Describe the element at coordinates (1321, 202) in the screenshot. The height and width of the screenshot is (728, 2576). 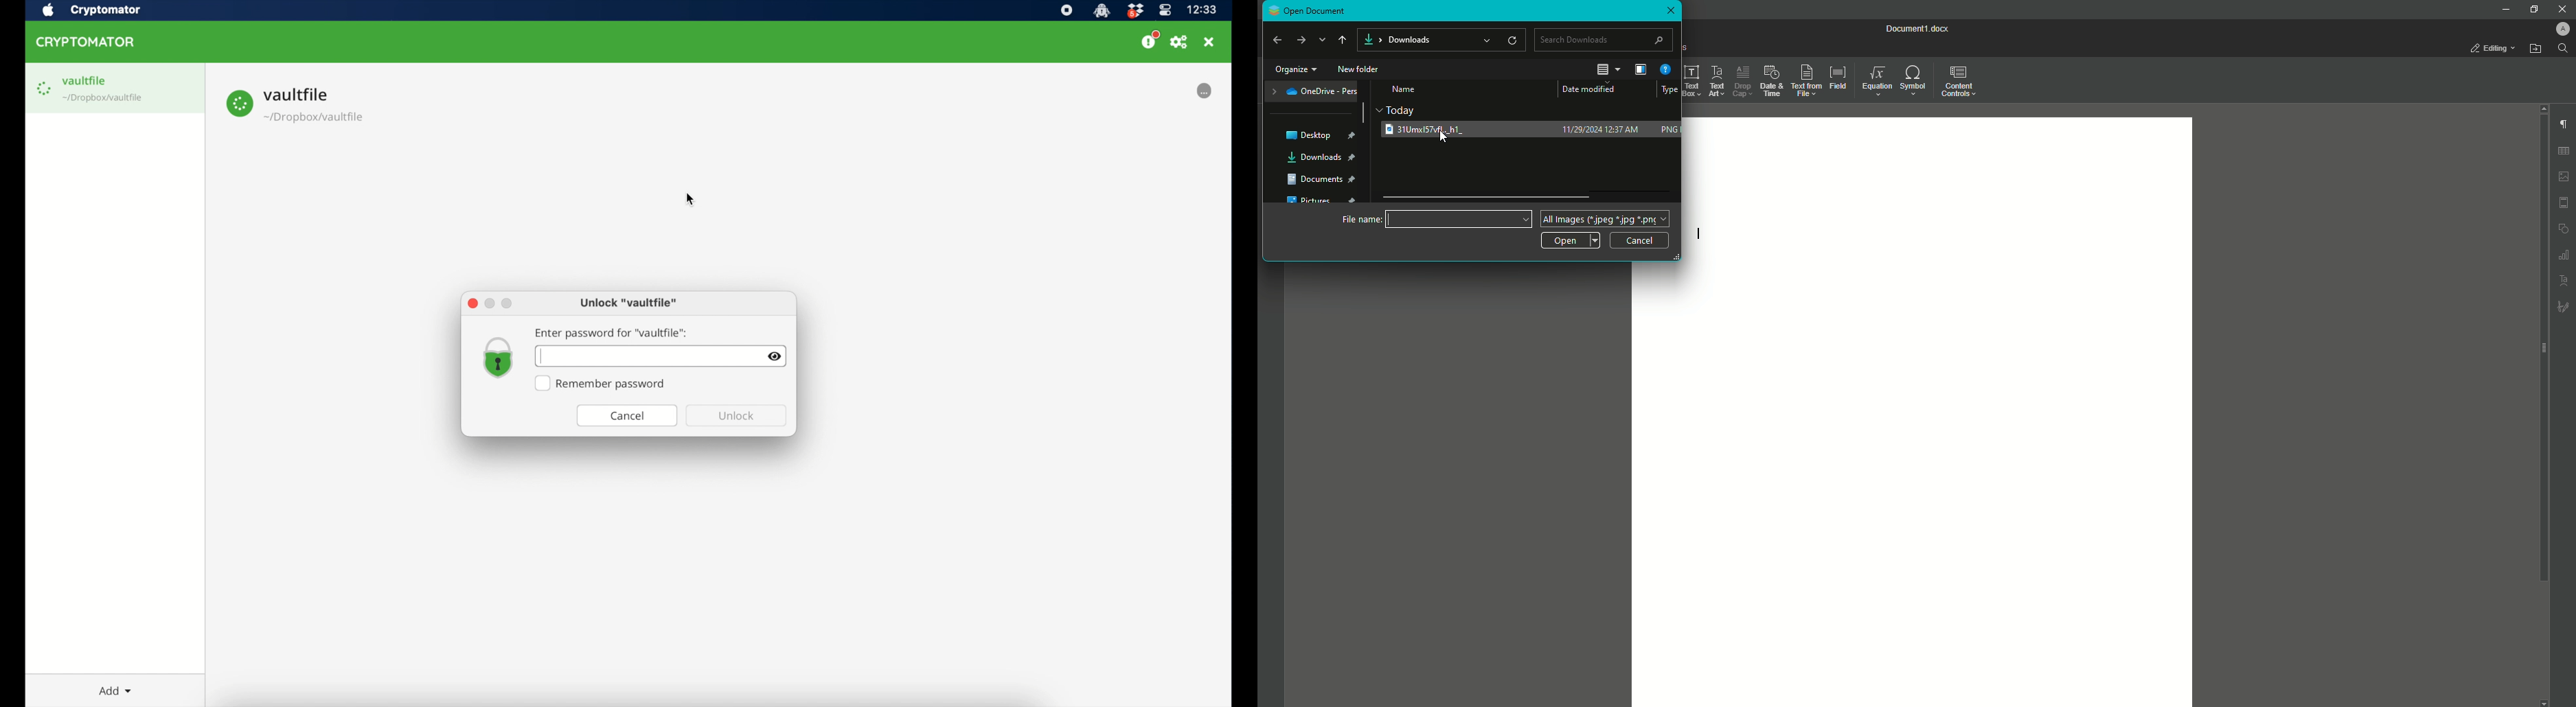
I see `Pictures` at that location.